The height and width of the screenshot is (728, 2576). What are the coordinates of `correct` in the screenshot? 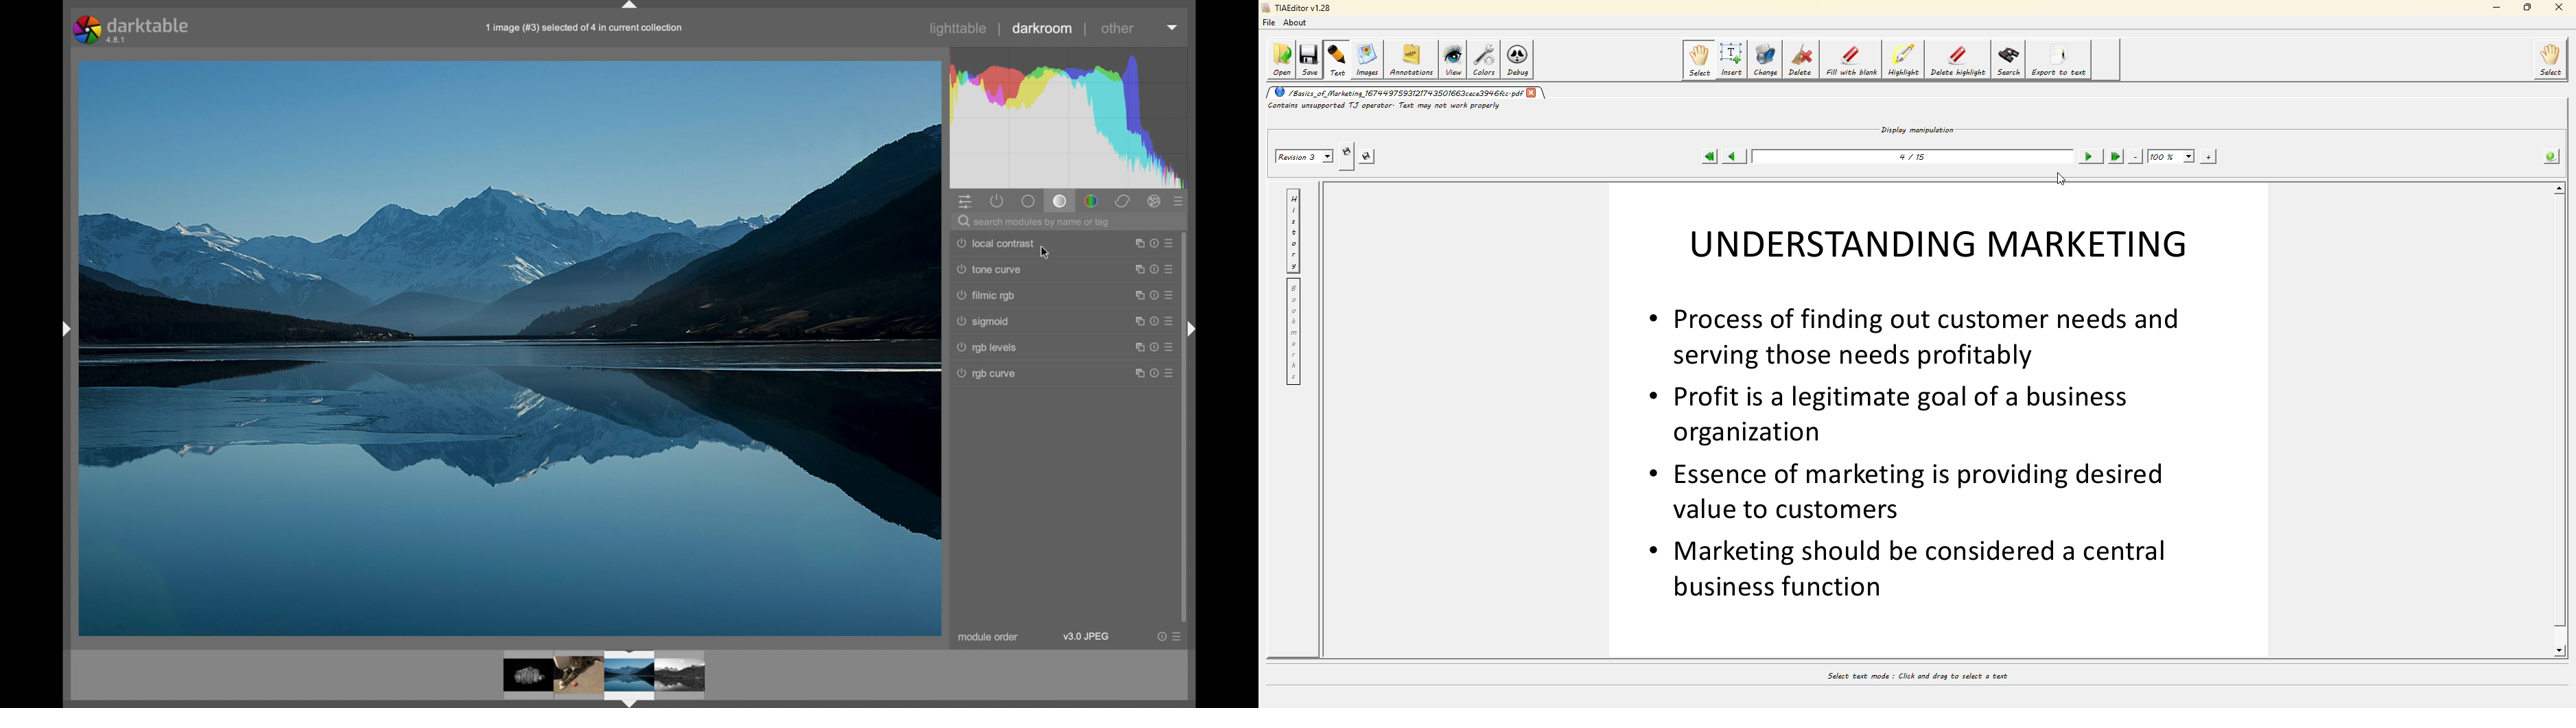 It's located at (1123, 201).